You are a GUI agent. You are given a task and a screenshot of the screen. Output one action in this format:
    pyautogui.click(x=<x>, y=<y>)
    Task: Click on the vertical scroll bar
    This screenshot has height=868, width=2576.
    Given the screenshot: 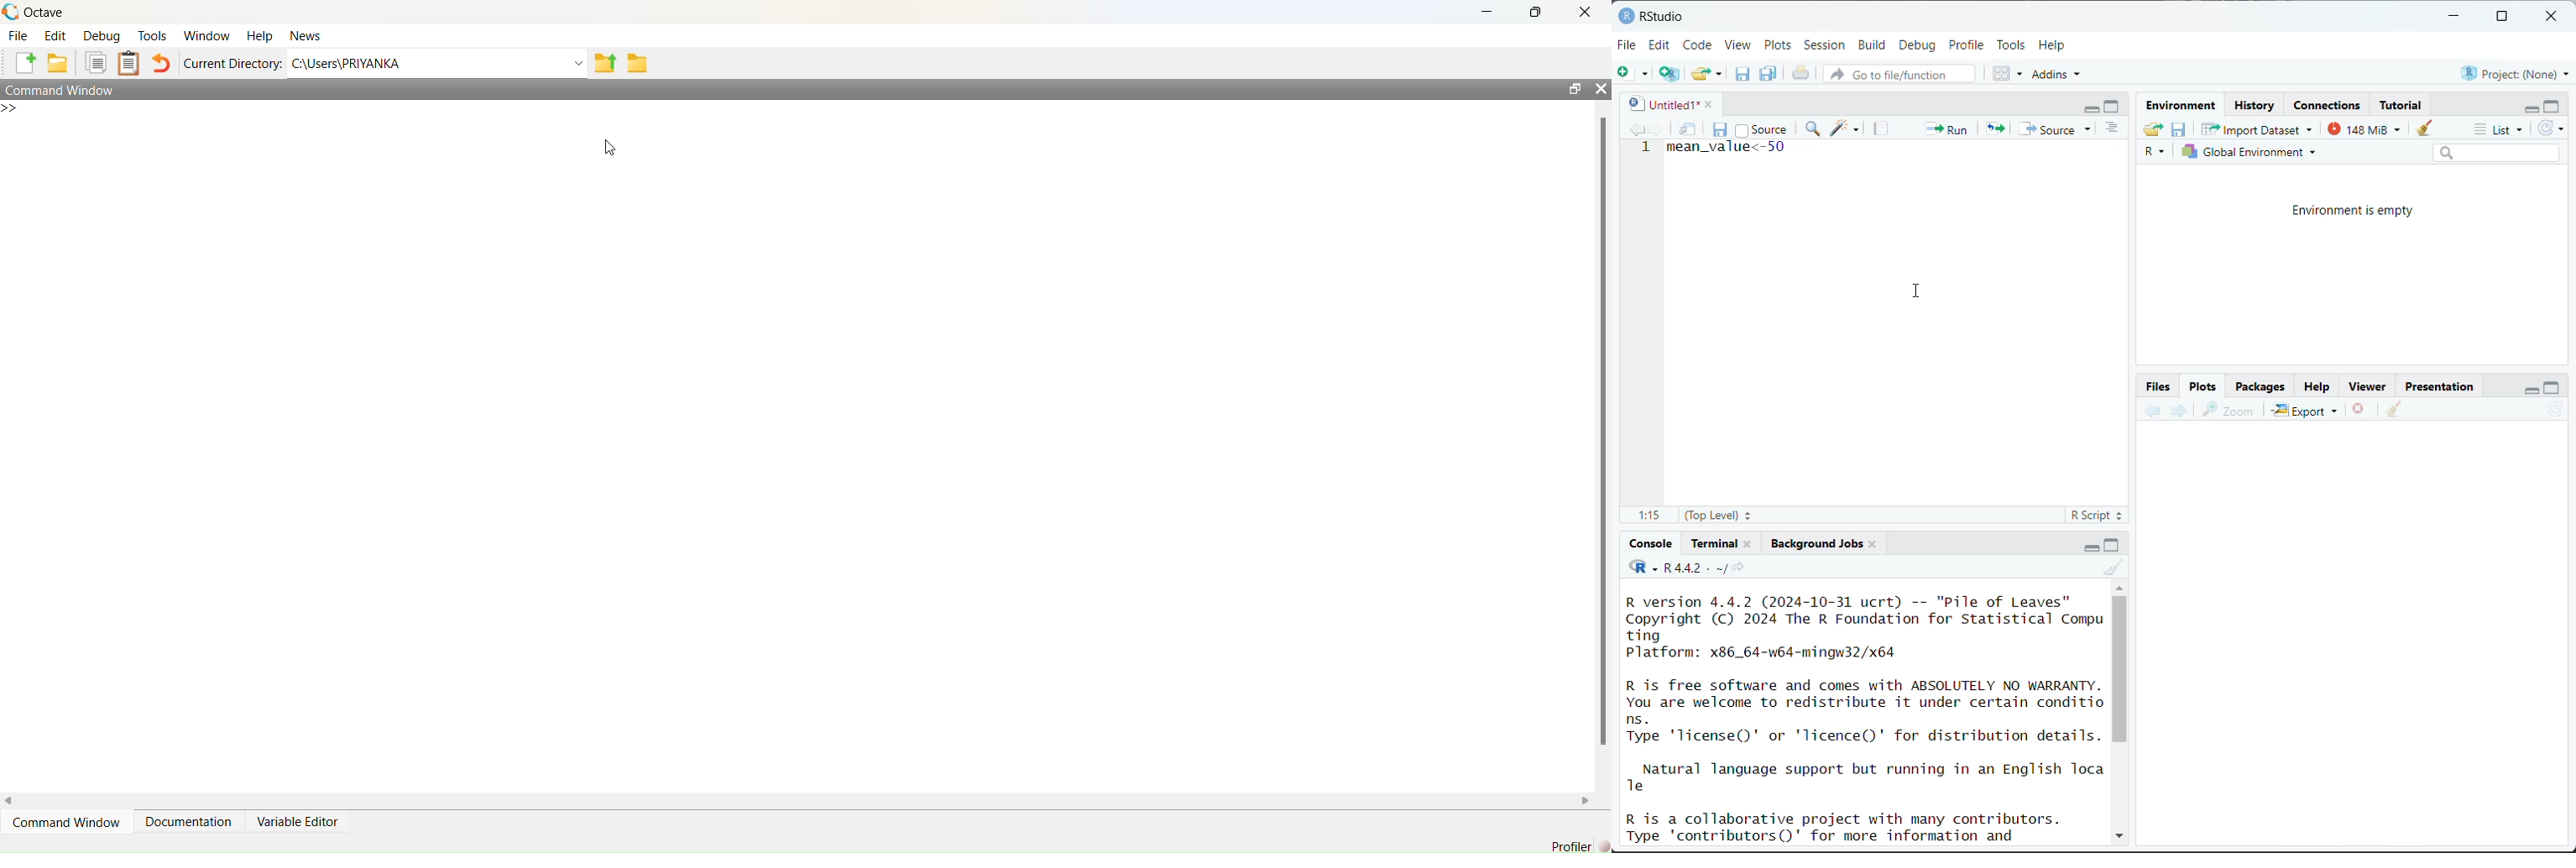 What is the action you would take?
    pyautogui.click(x=2120, y=669)
    